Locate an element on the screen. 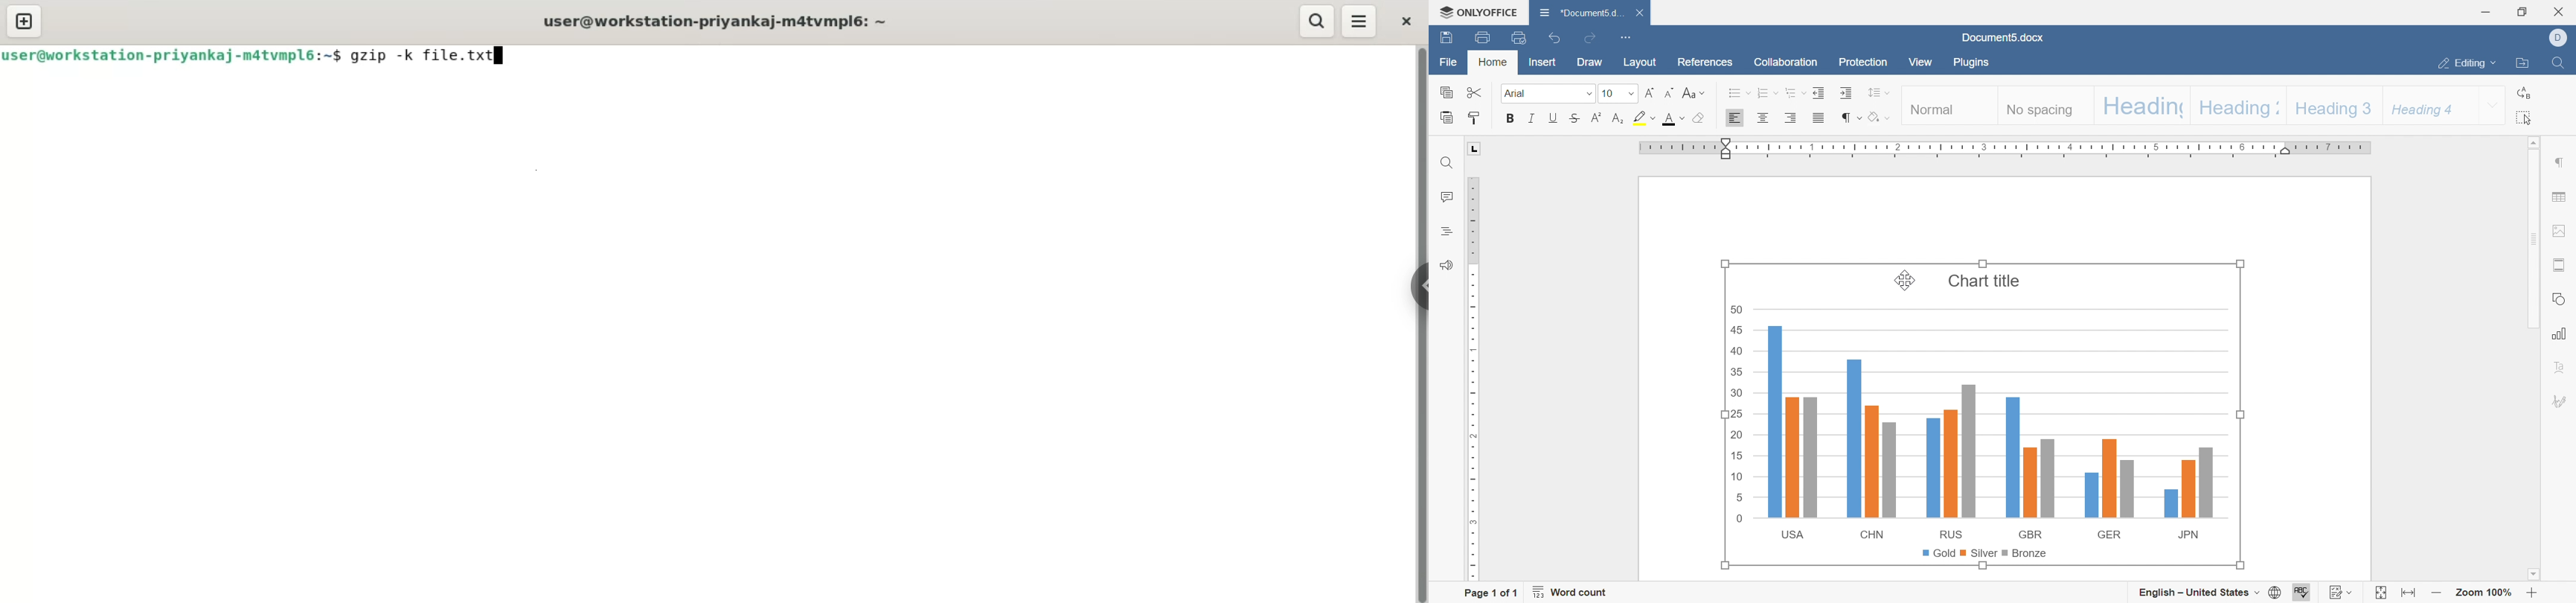 Image resolution: width=2576 pixels, height=616 pixels. shading is located at coordinates (1879, 117).